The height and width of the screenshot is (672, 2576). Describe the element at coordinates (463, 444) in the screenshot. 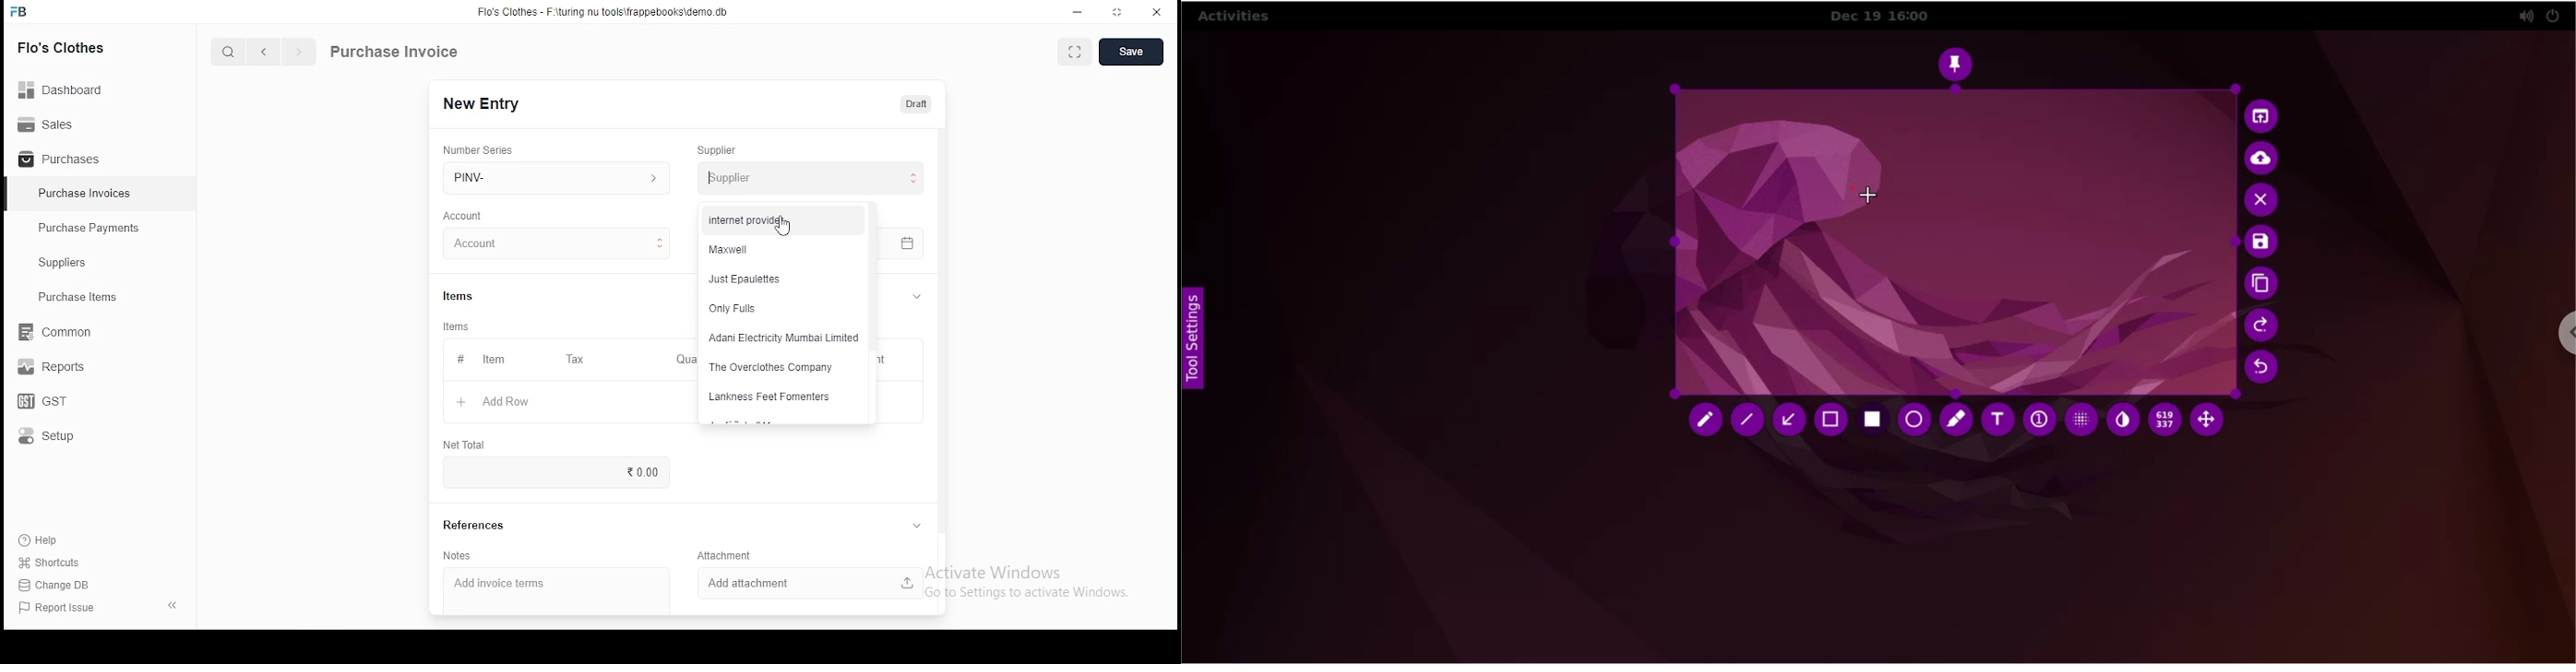

I see `net total` at that location.